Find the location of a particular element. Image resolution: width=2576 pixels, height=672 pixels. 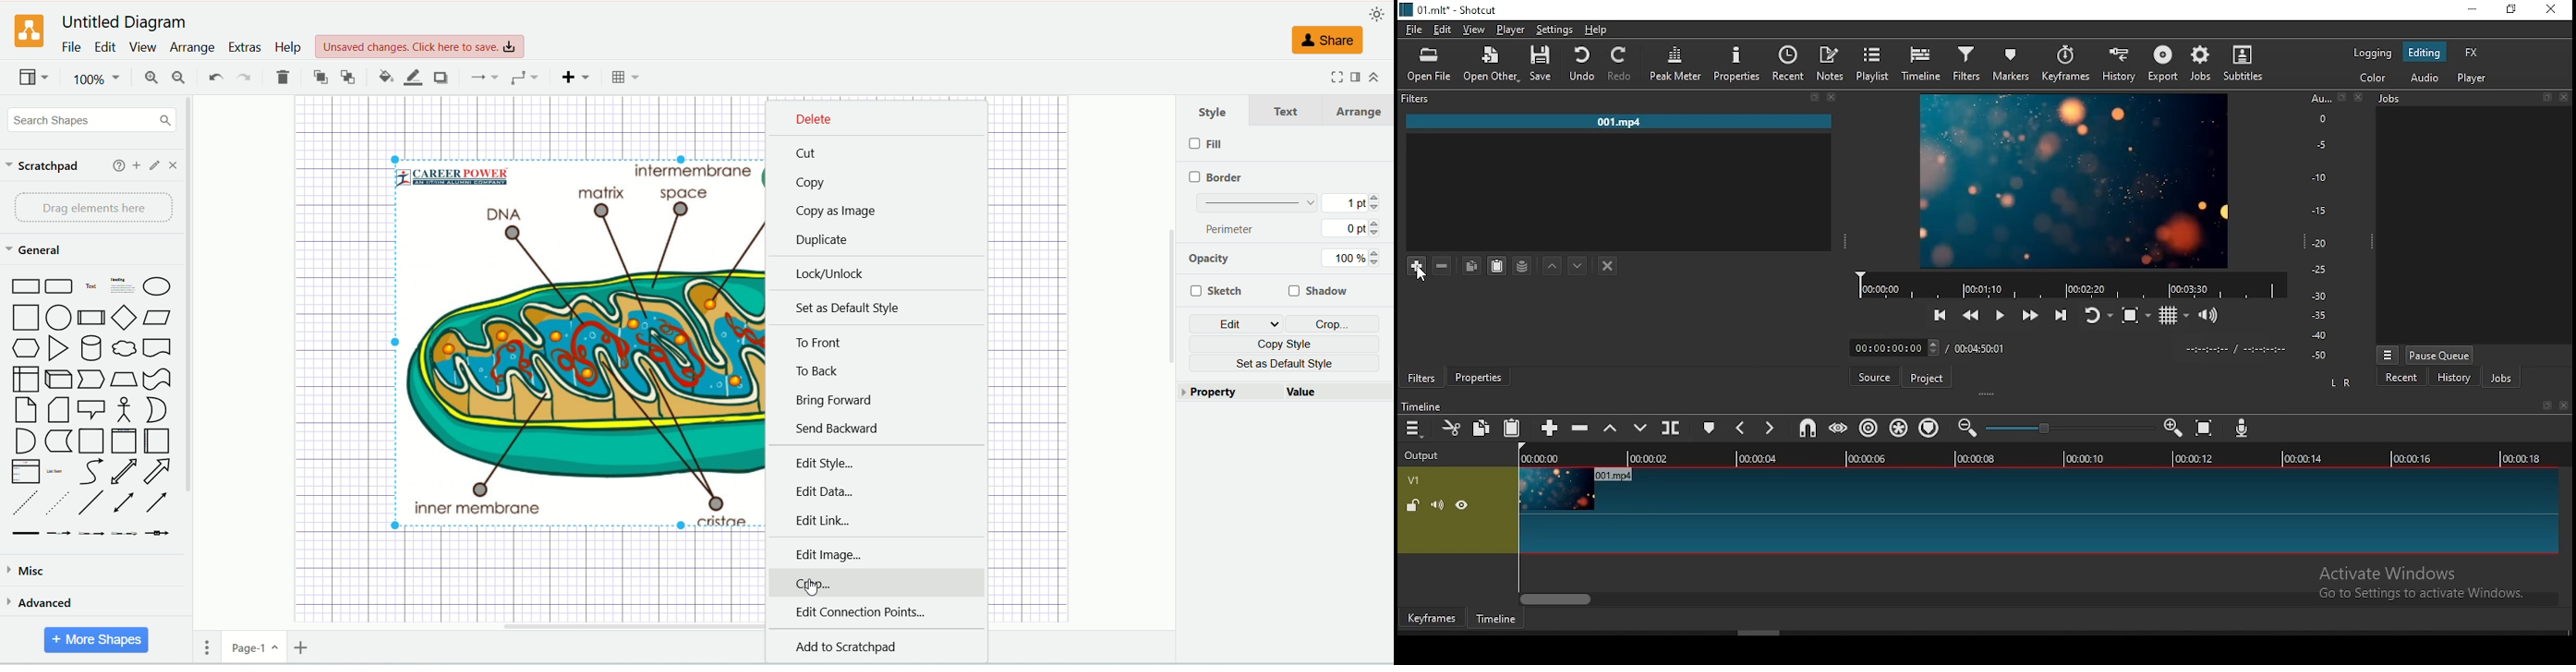

crop is located at coordinates (878, 582).